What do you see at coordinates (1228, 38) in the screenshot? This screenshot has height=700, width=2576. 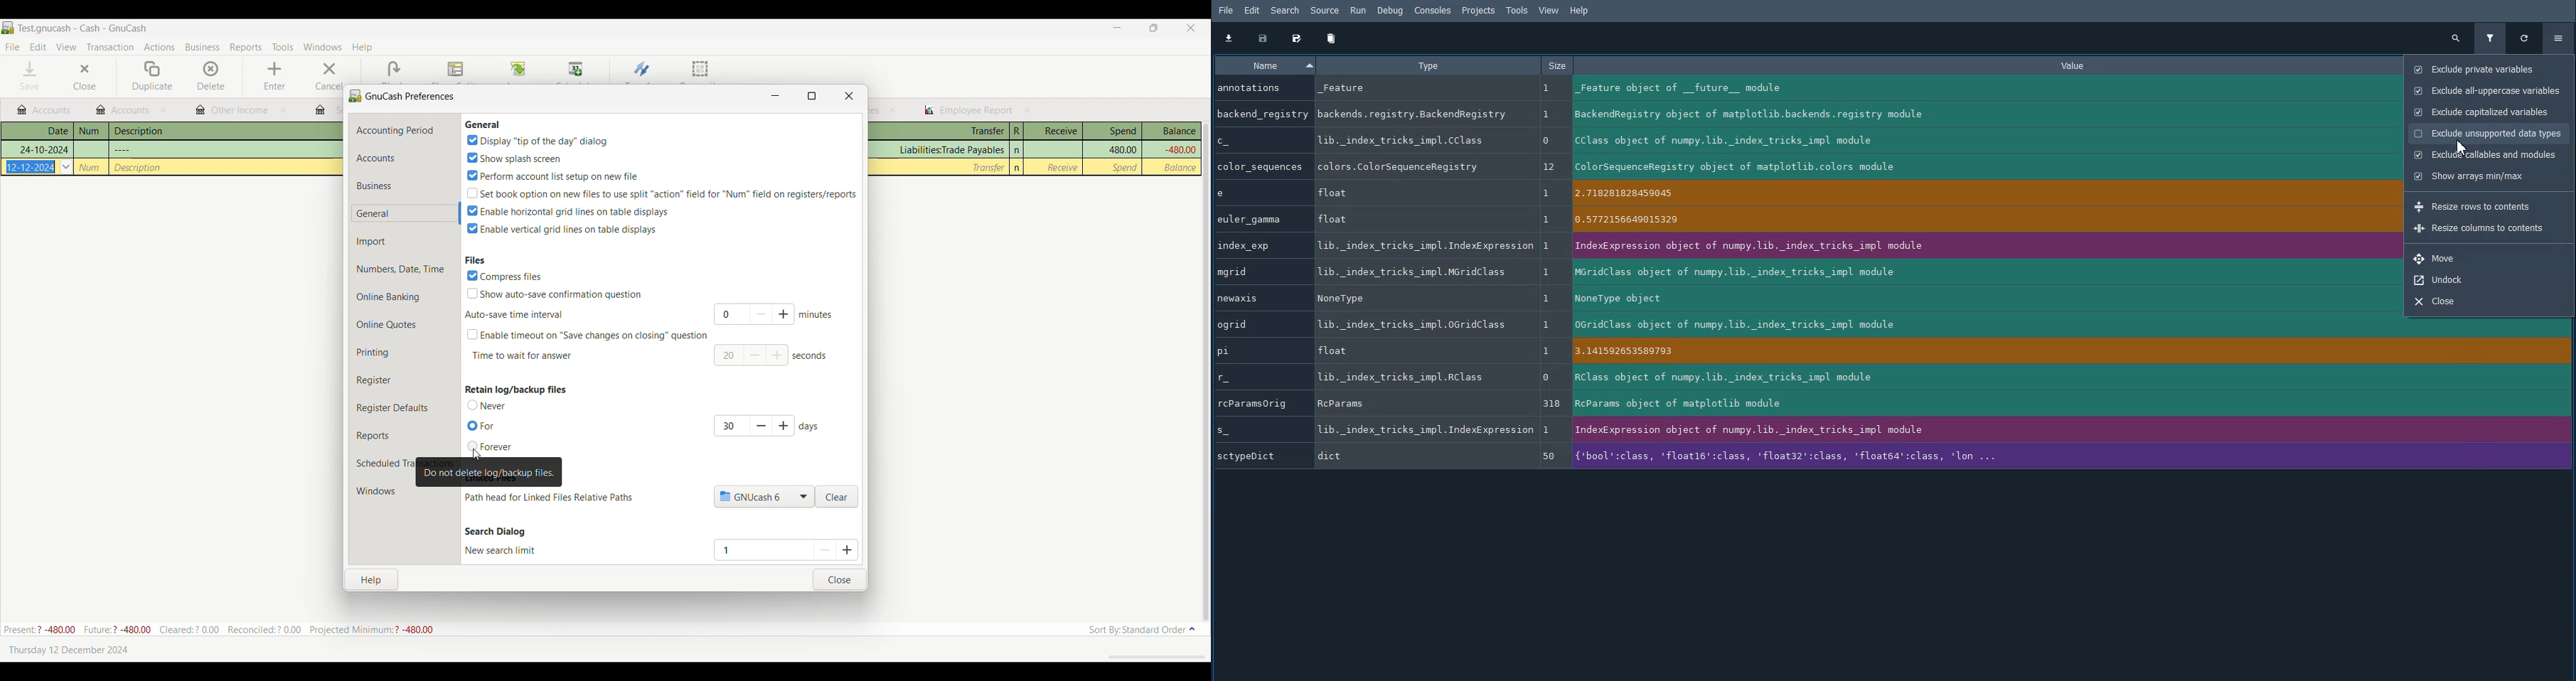 I see `Impot Data` at bounding box center [1228, 38].